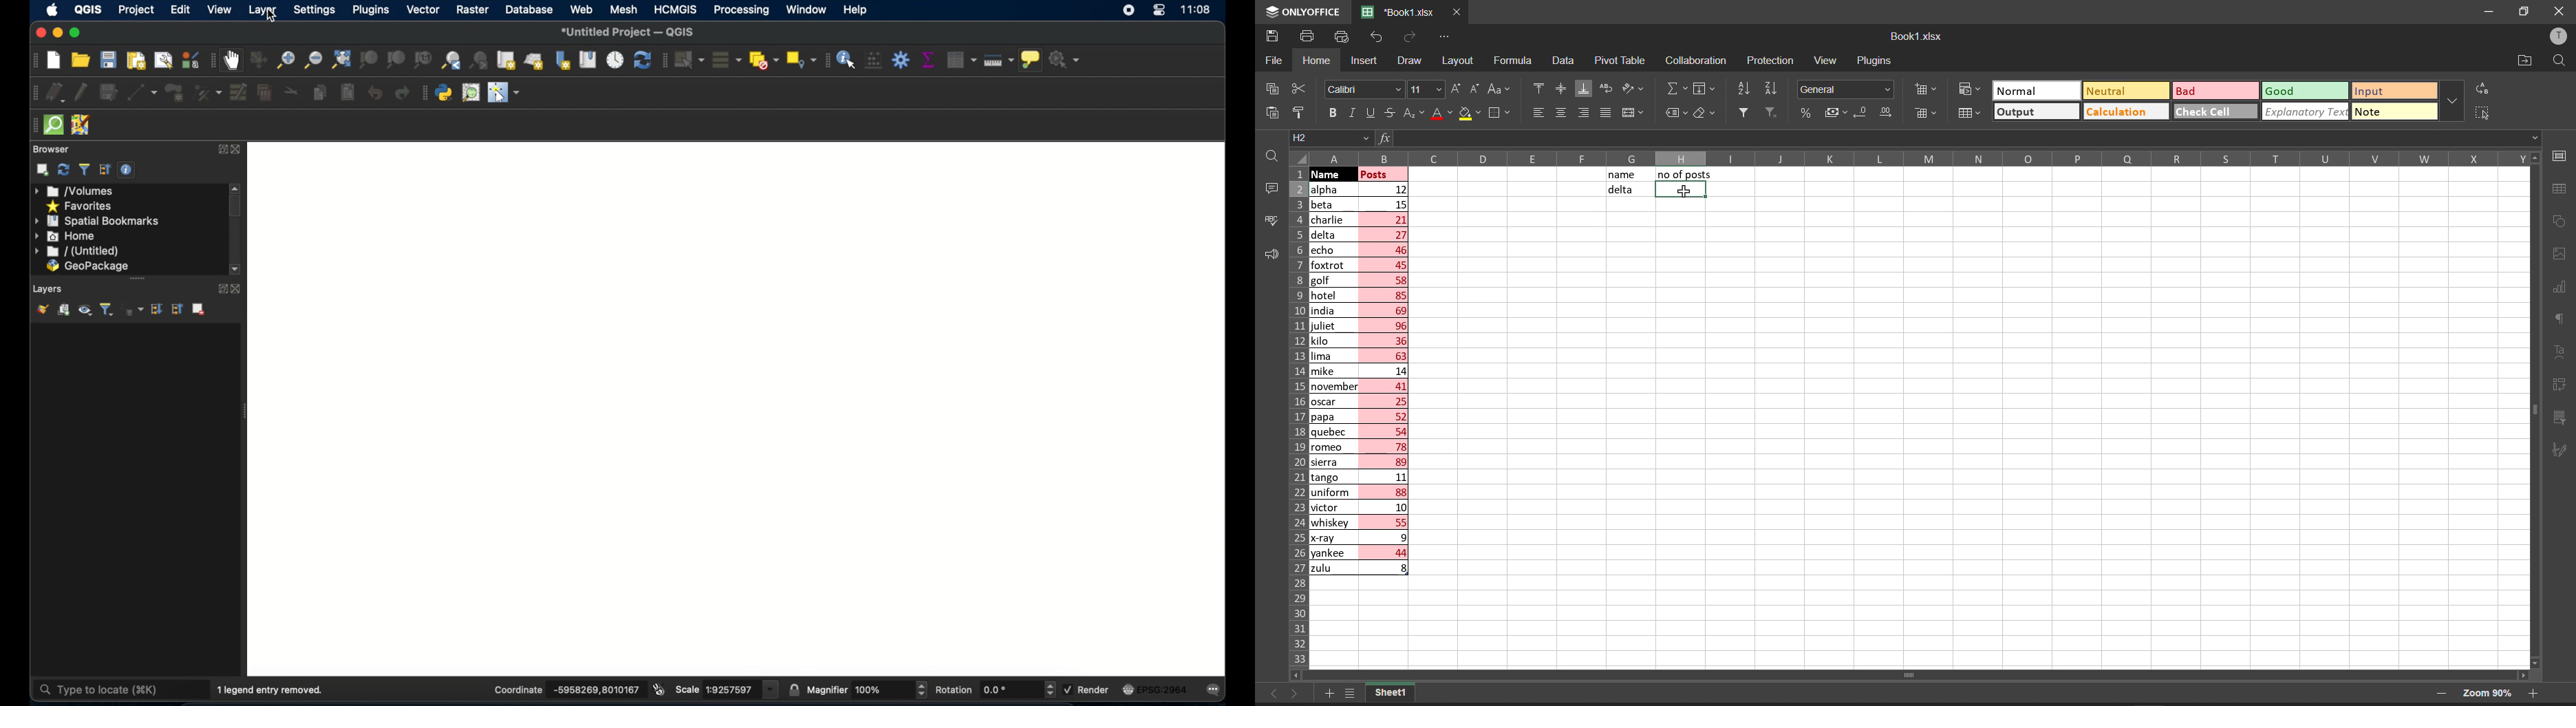 This screenshot has height=728, width=2576. I want to click on change case, so click(1501, 89).